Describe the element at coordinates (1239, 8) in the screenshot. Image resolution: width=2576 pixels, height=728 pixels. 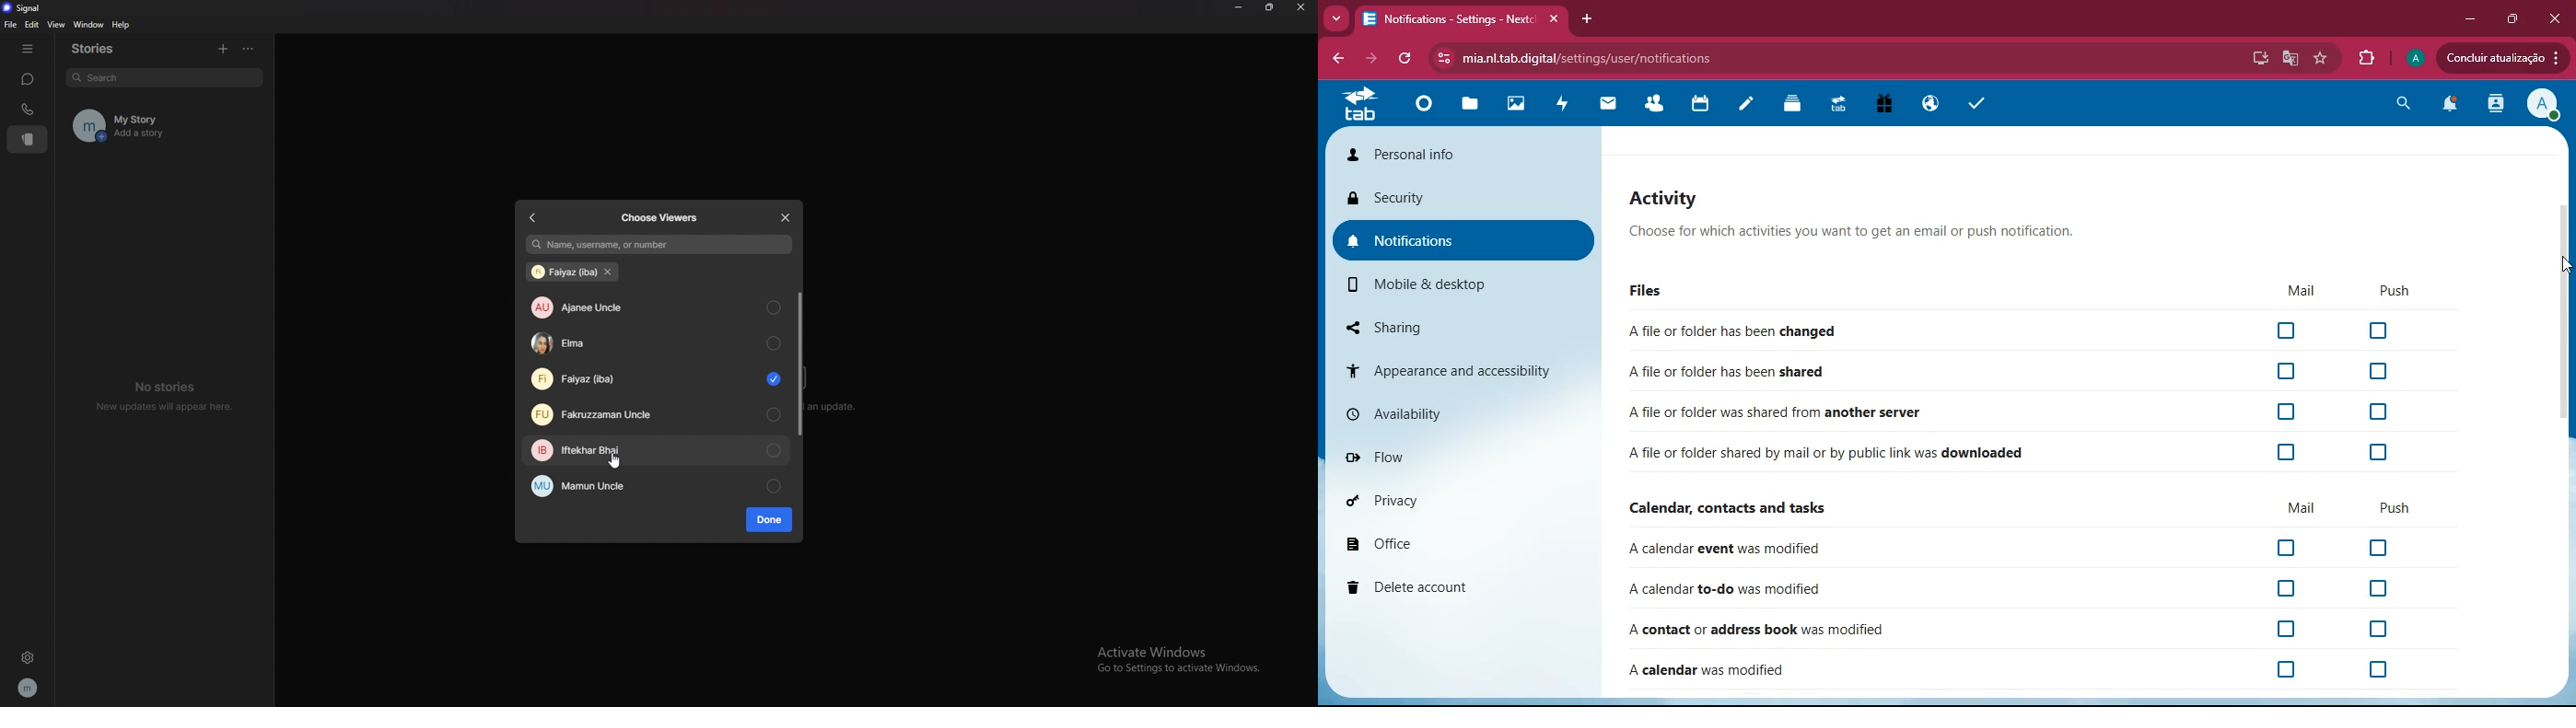
I see `minimize` at that location.